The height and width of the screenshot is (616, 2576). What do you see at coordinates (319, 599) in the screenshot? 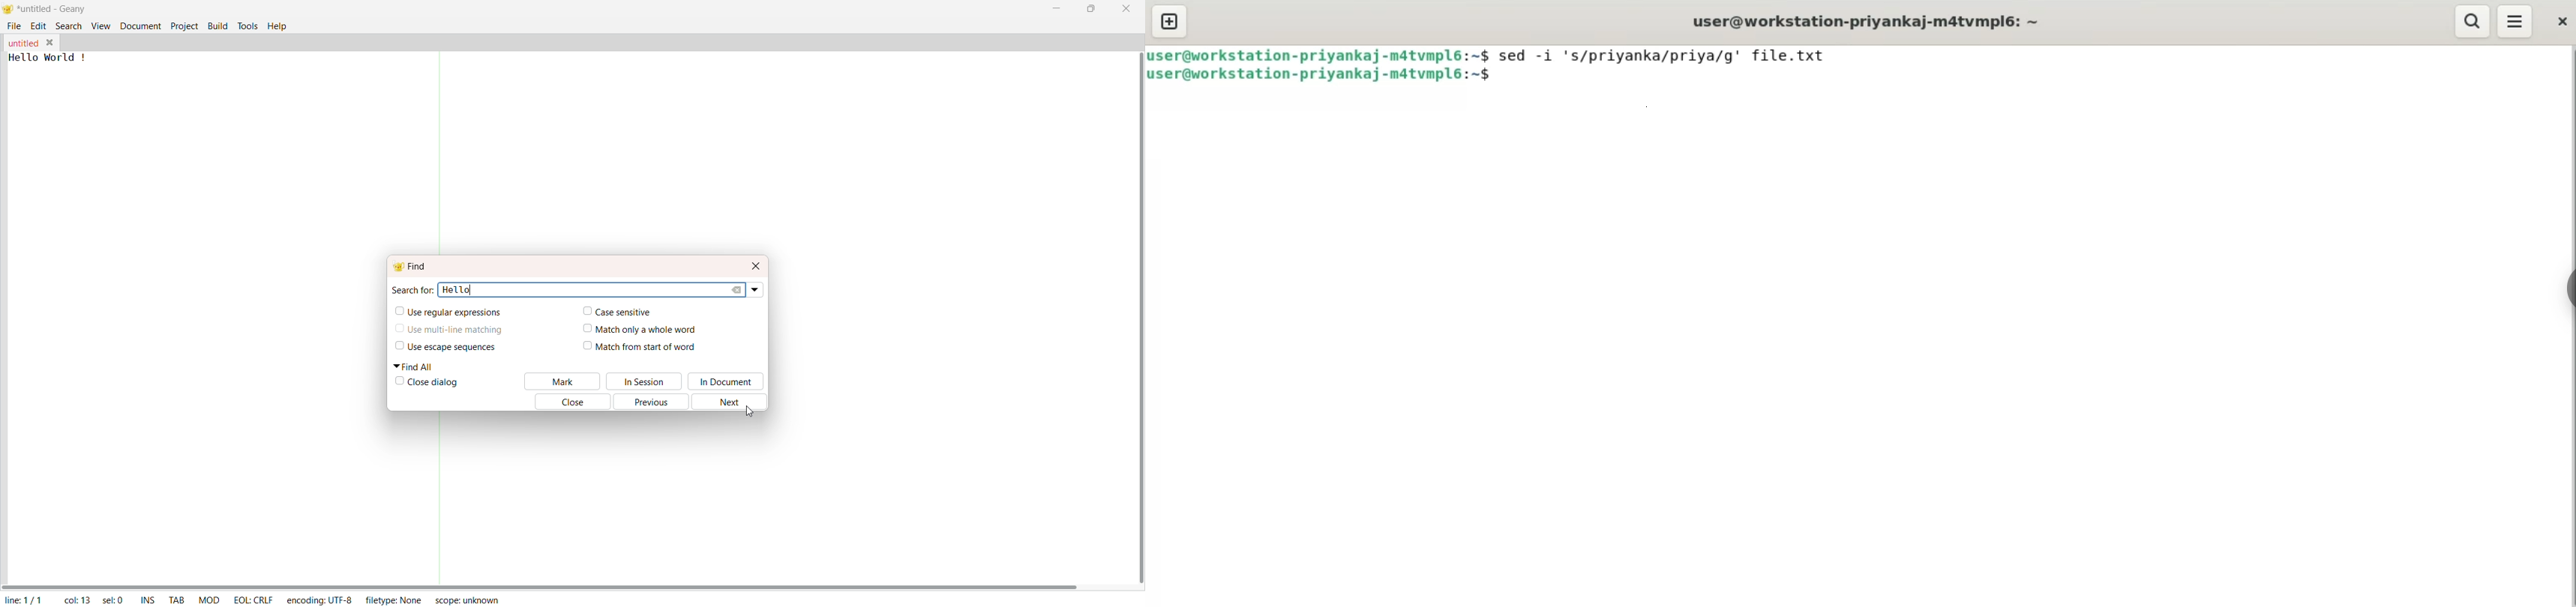
I see `Encoding` at bounding box center [319, 599].